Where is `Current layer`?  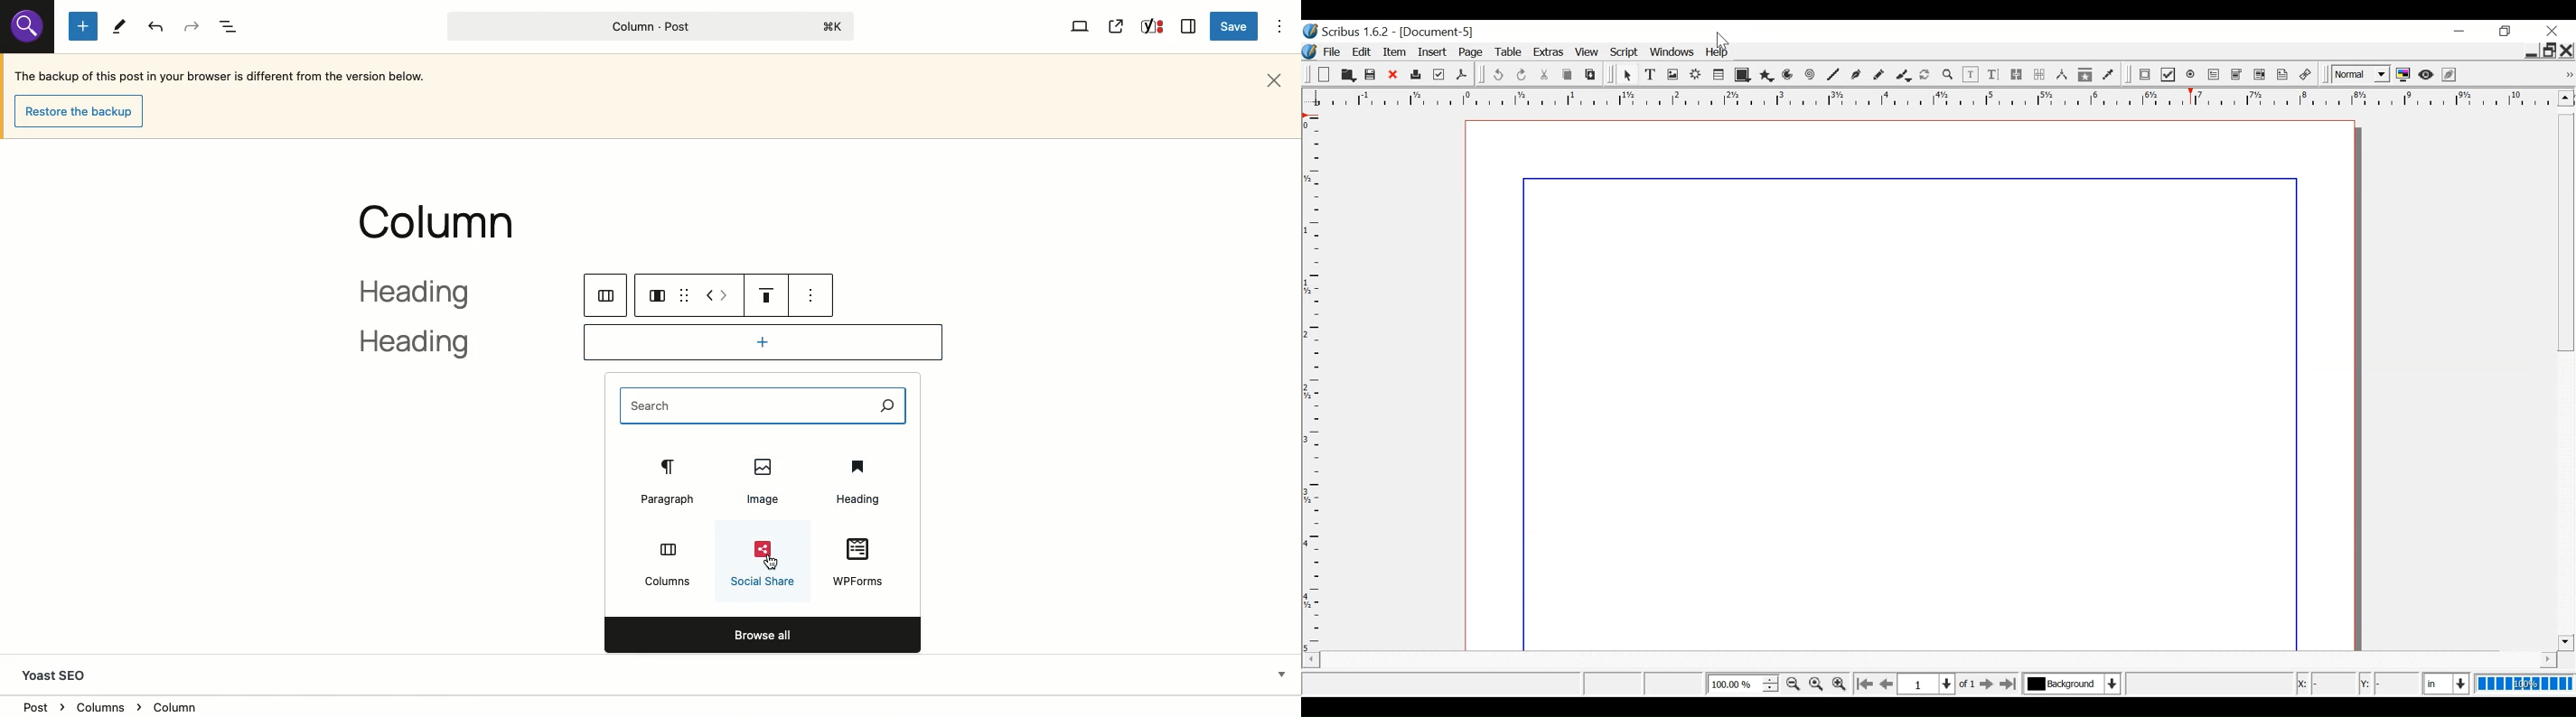
Current layer is located at coordinates (2072, 683).